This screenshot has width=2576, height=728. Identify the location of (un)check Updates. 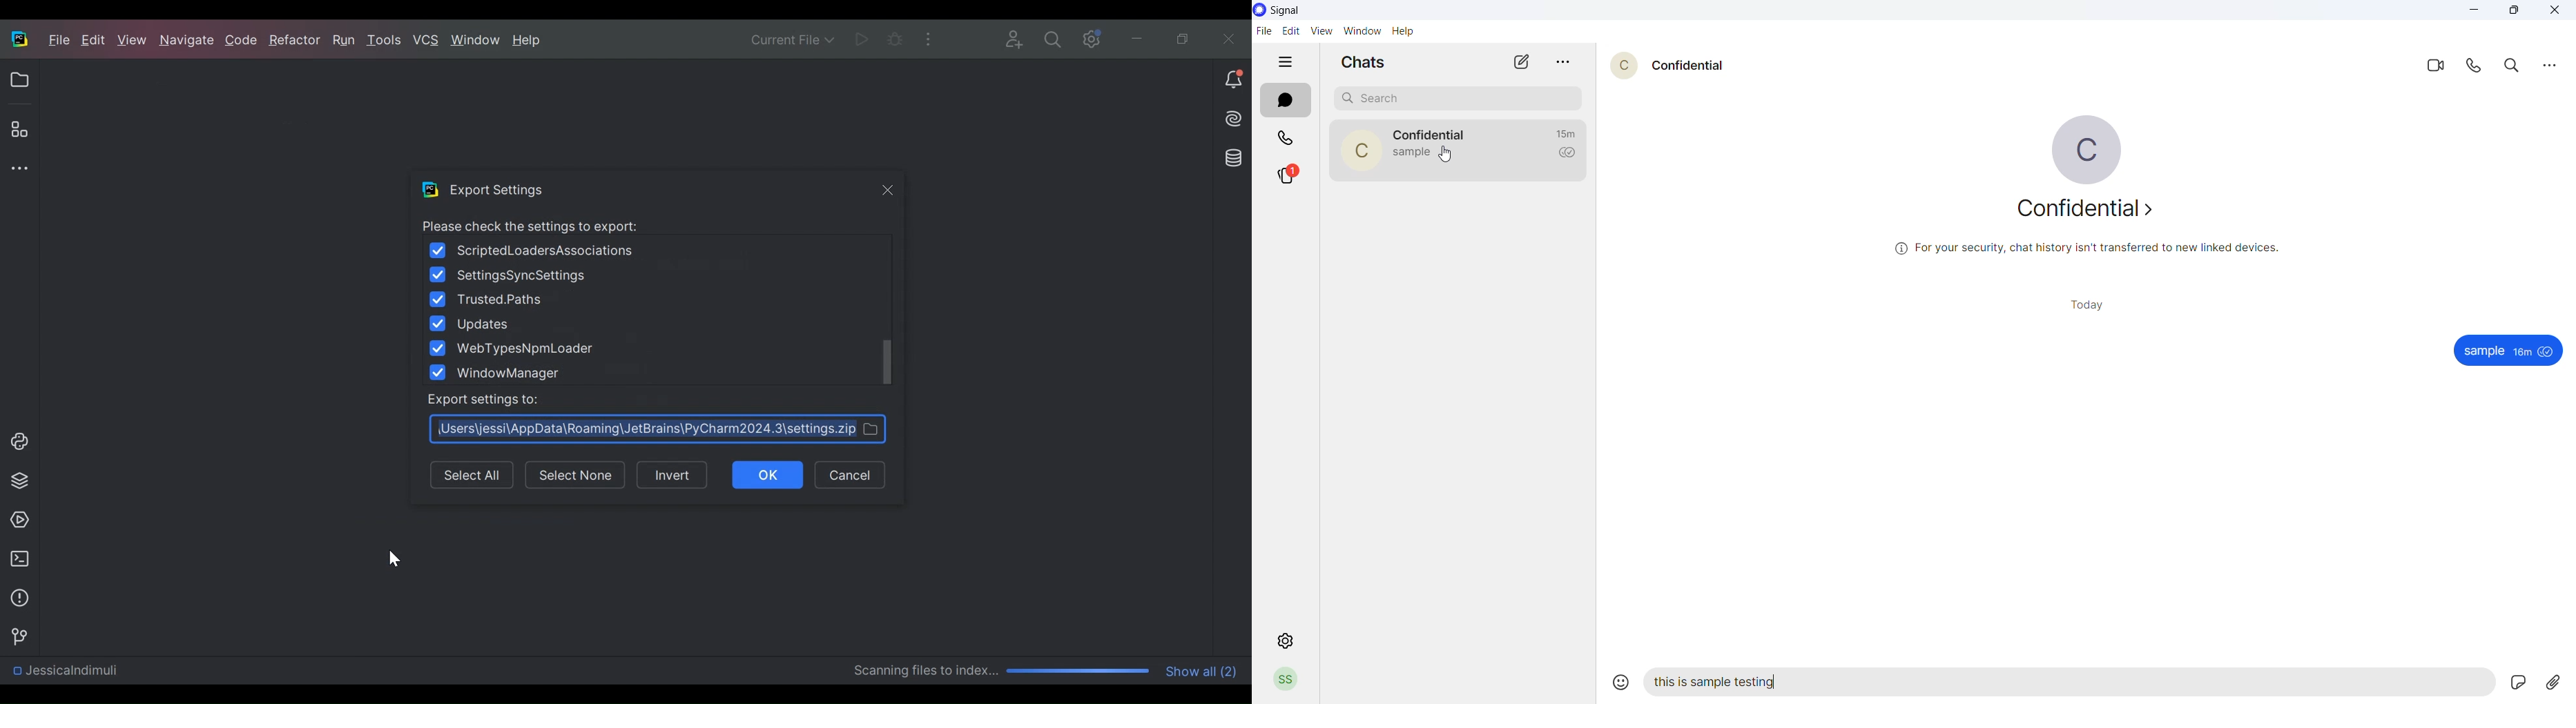
(471, 323).